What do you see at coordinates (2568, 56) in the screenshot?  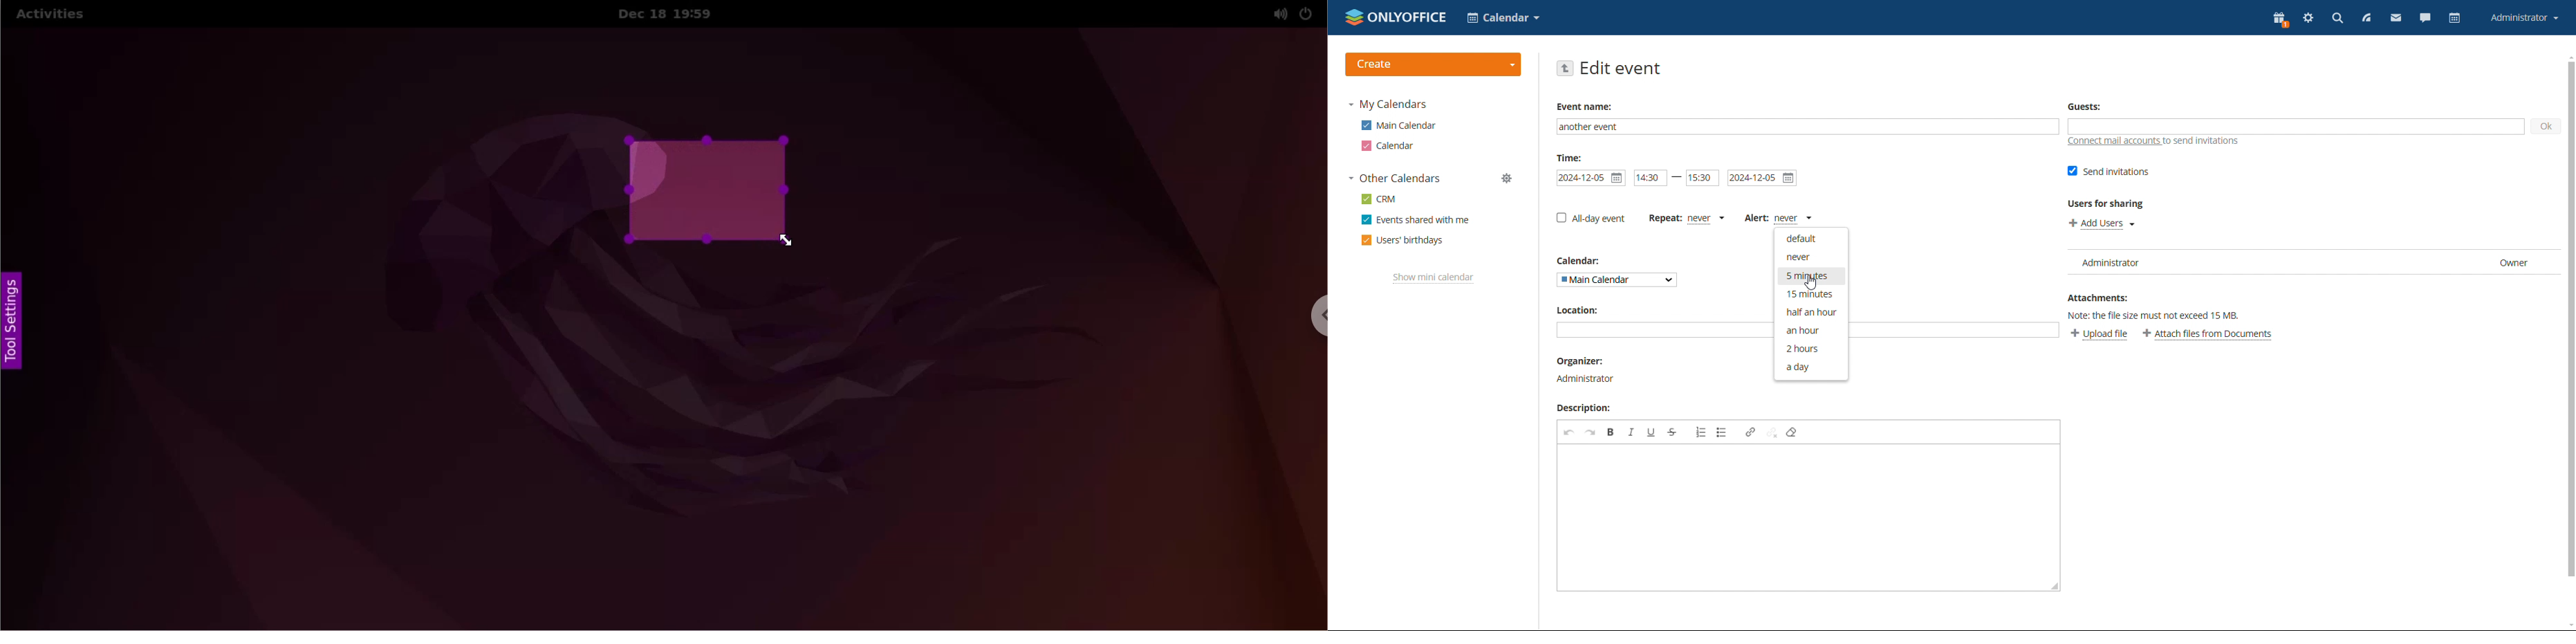 I see `scroll up` at bounding box center [2568, 56].